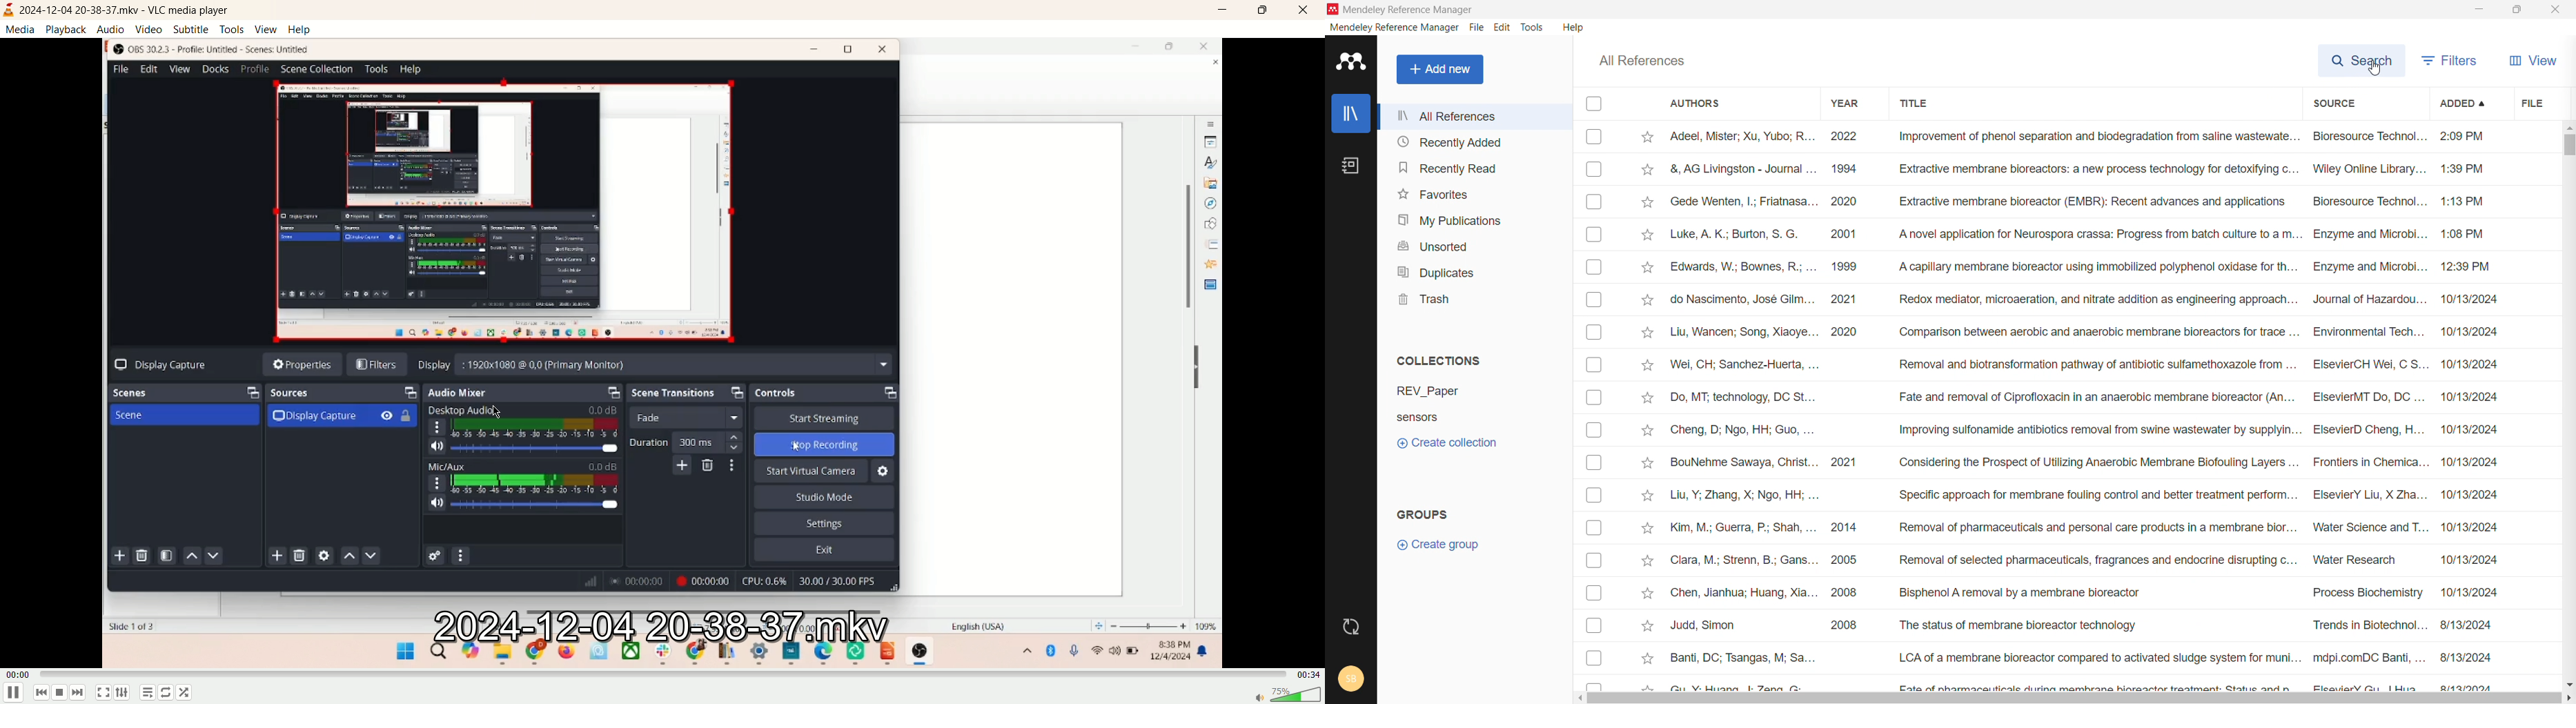 The width and height of the screenshot is (2576, 728). I want to click on Do, MT: technology, DC St... Fate and removal of Ciprofloxacin in an anaerobic membrane bioreactor (An...  ElsevierMT Do, DC... 10/13/2024, so click(1837, 395).